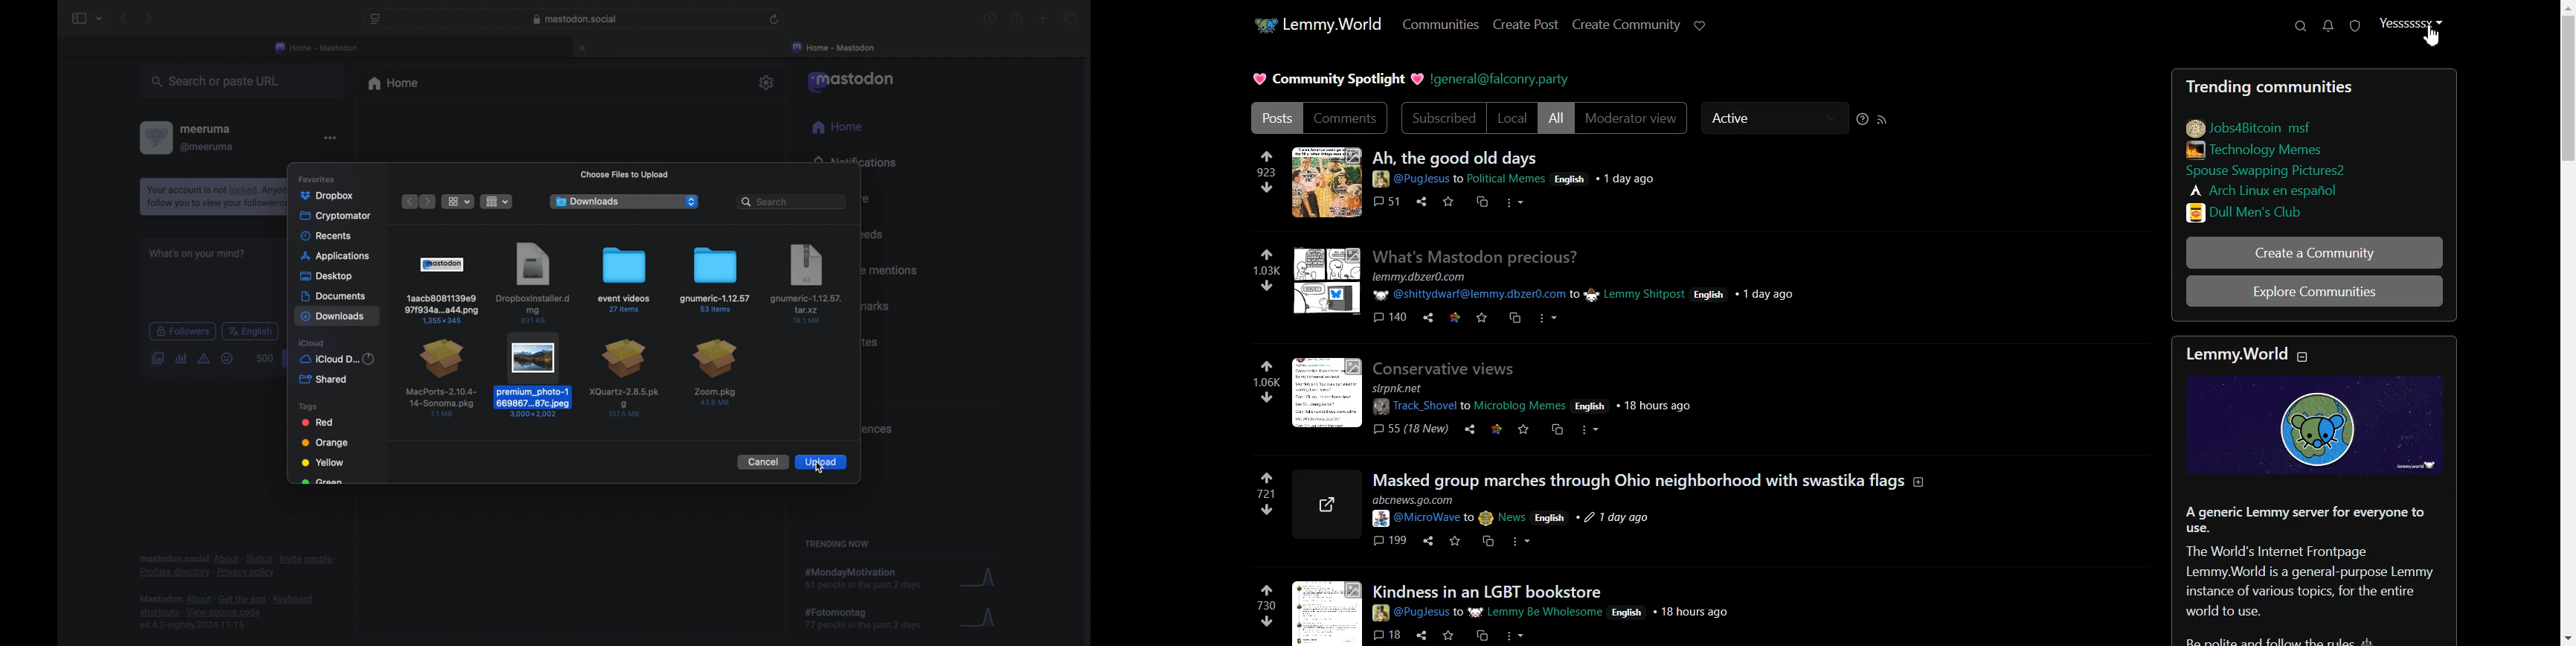 The height and width of the screenshot is (672, 2576). I want to click on orange, so click(324, 443).